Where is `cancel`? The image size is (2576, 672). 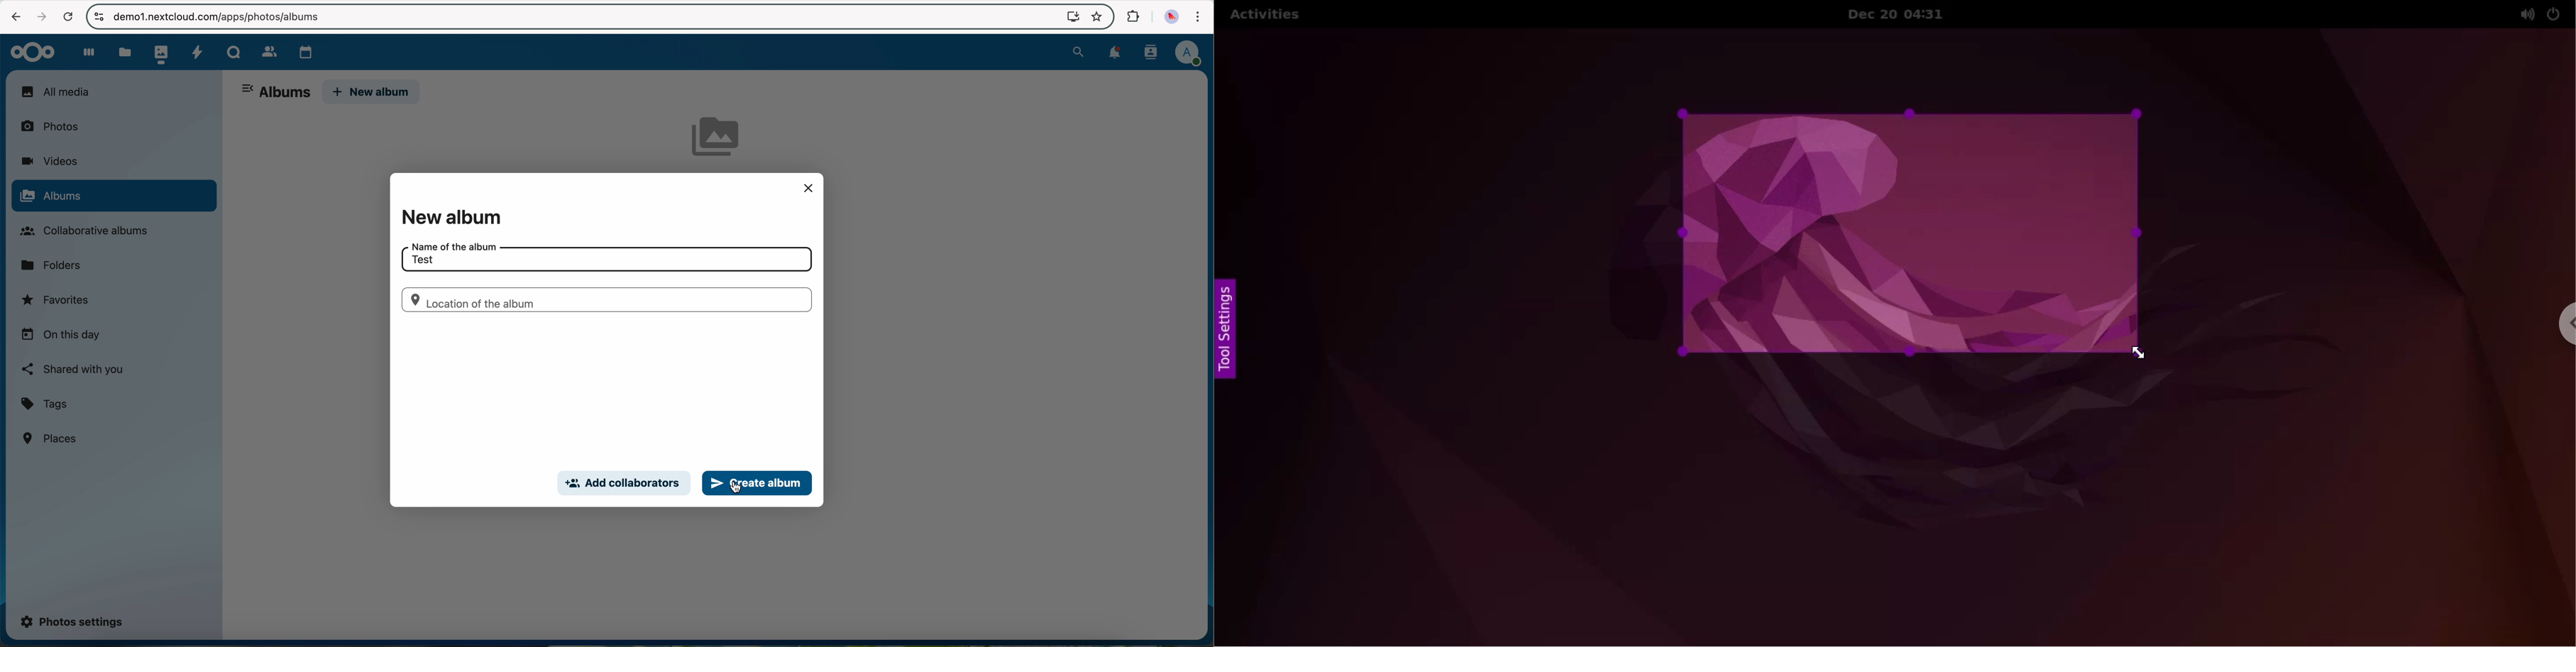
cancel is located at coordinates (68, 17).